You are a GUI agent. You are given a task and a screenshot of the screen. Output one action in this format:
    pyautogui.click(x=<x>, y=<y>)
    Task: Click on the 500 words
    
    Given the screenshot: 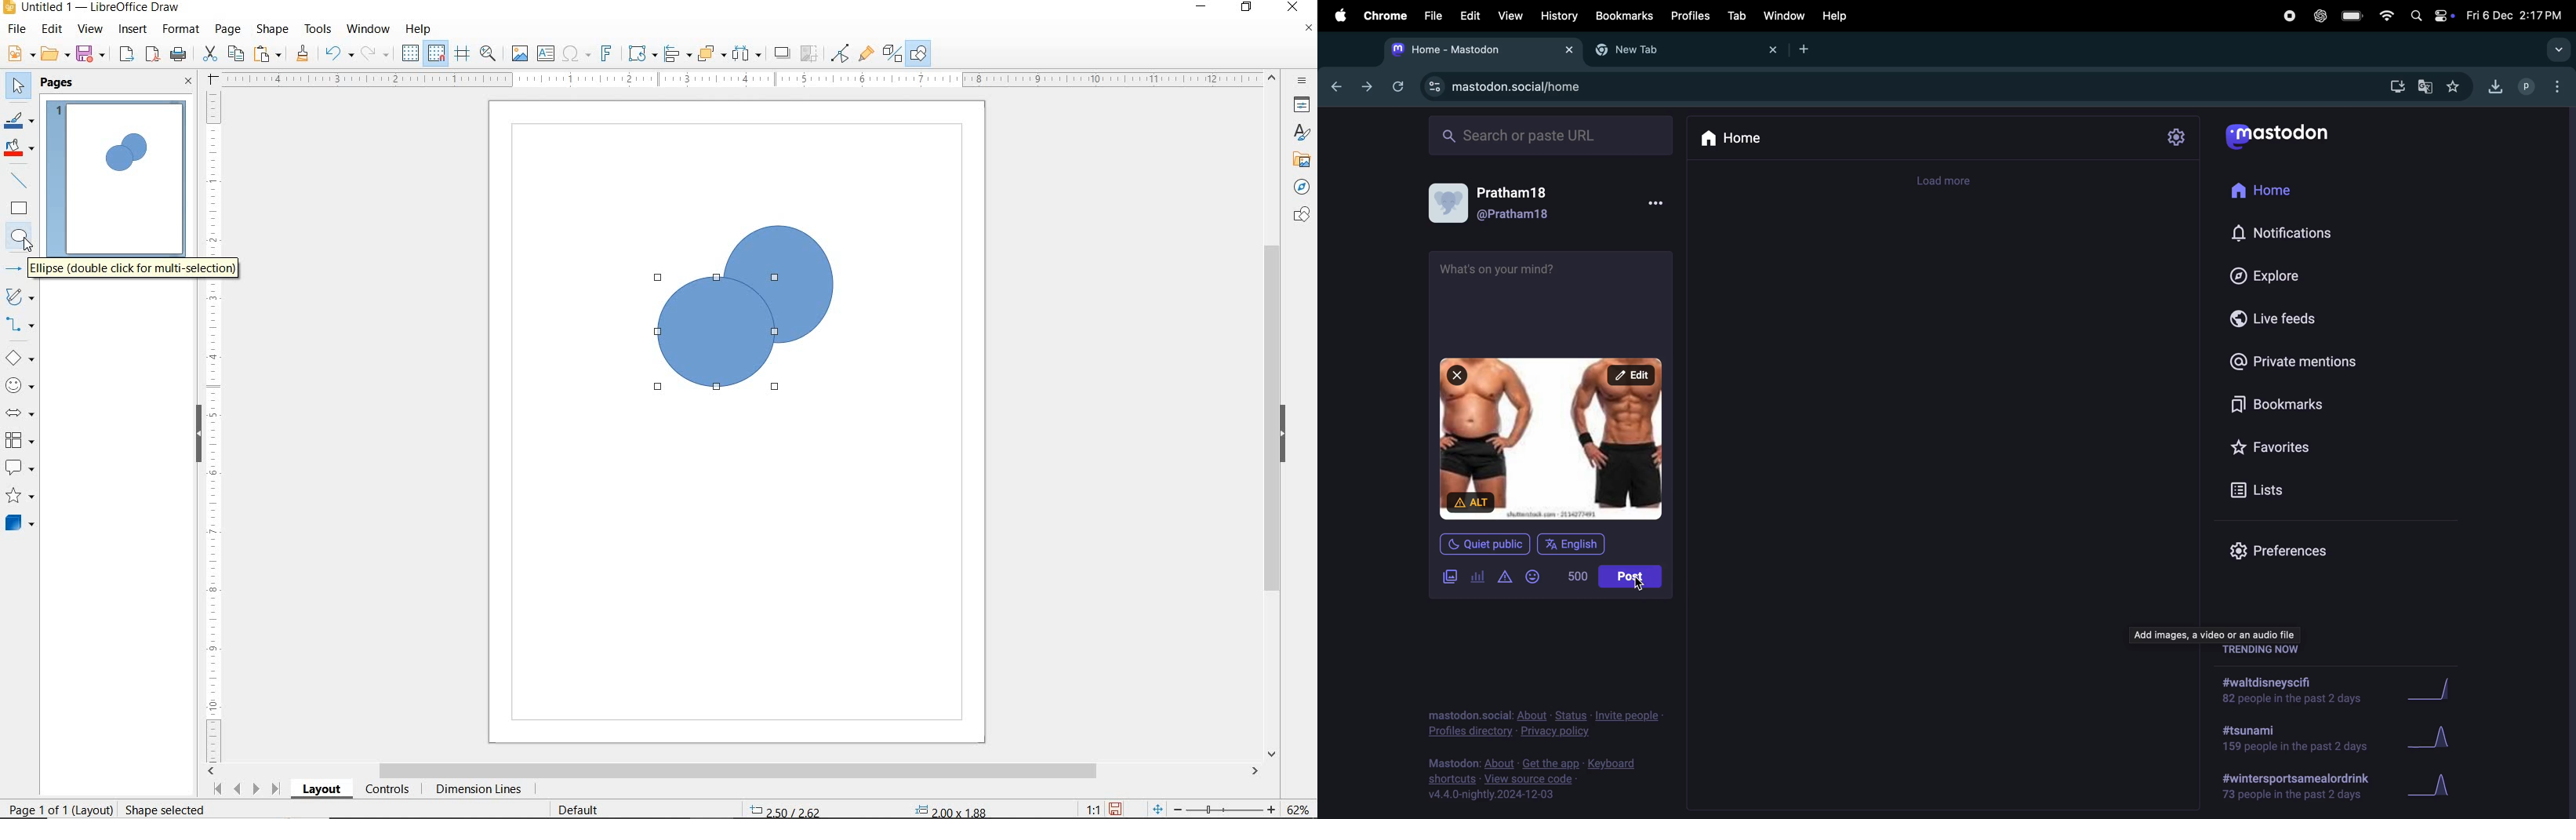 What is the action you would take?
    pyautogui.click(x=1577, y=576)
    